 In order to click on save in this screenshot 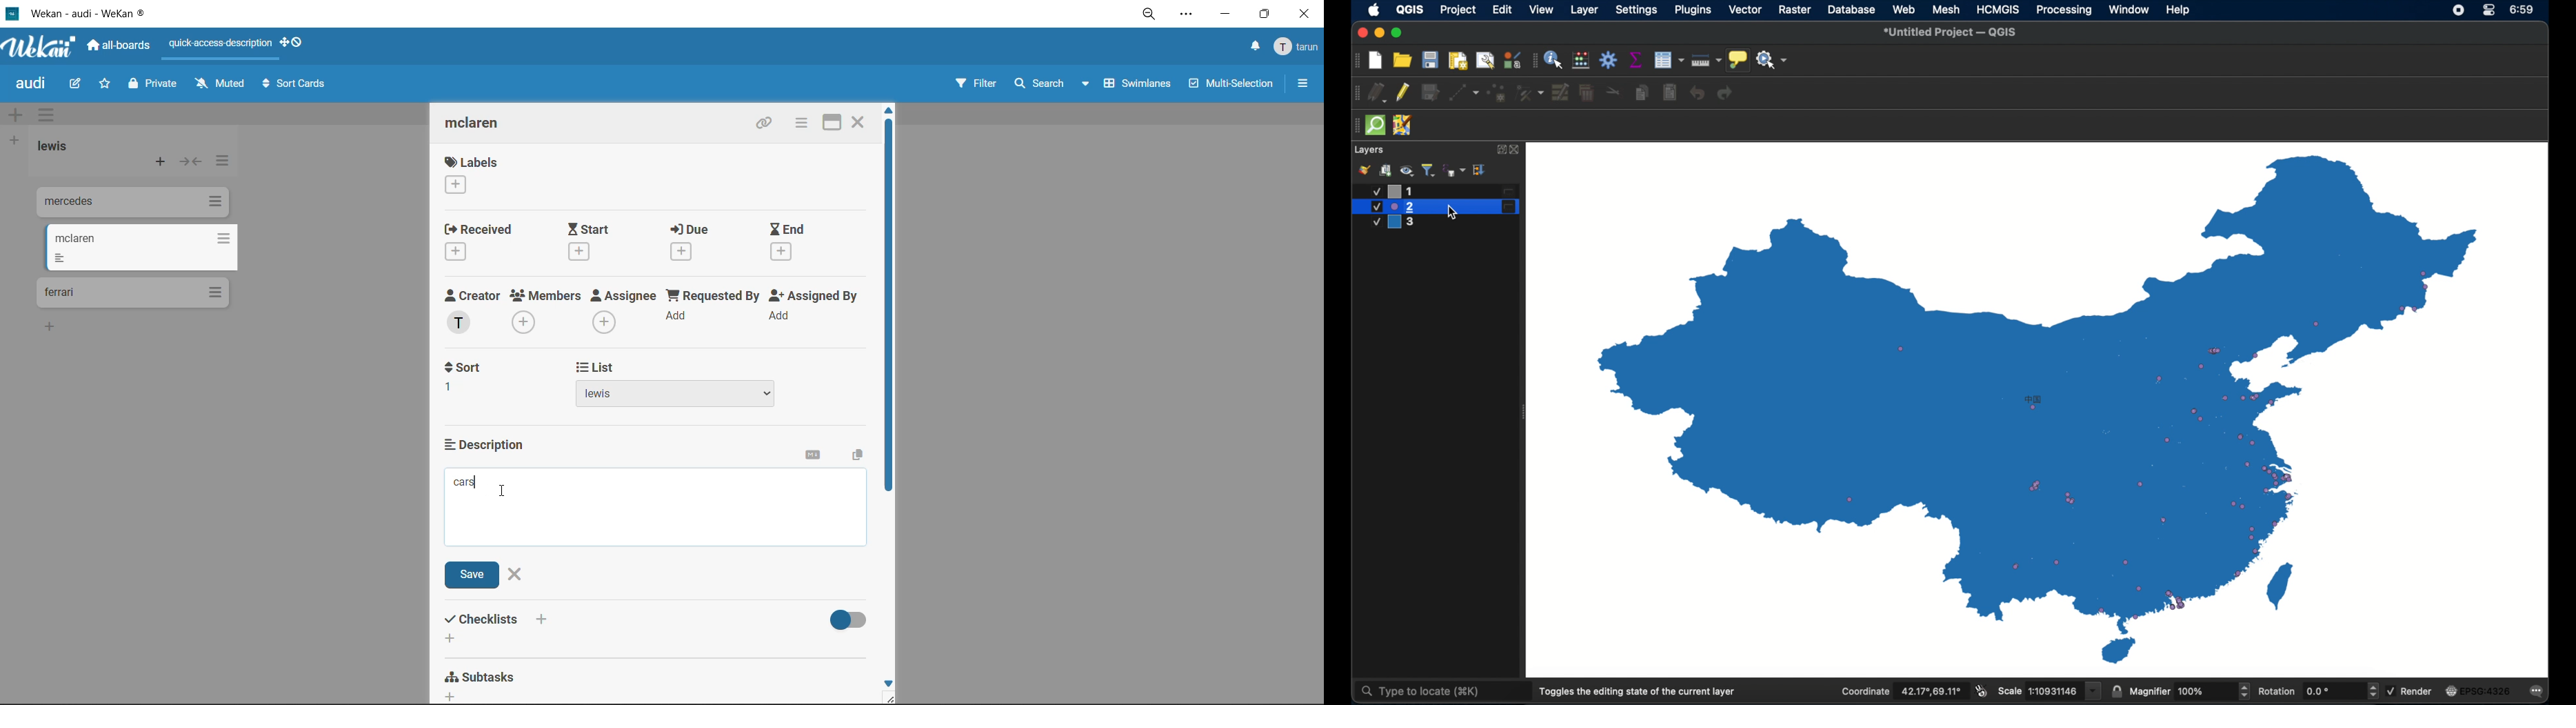, I will do `click(474, 575)`.